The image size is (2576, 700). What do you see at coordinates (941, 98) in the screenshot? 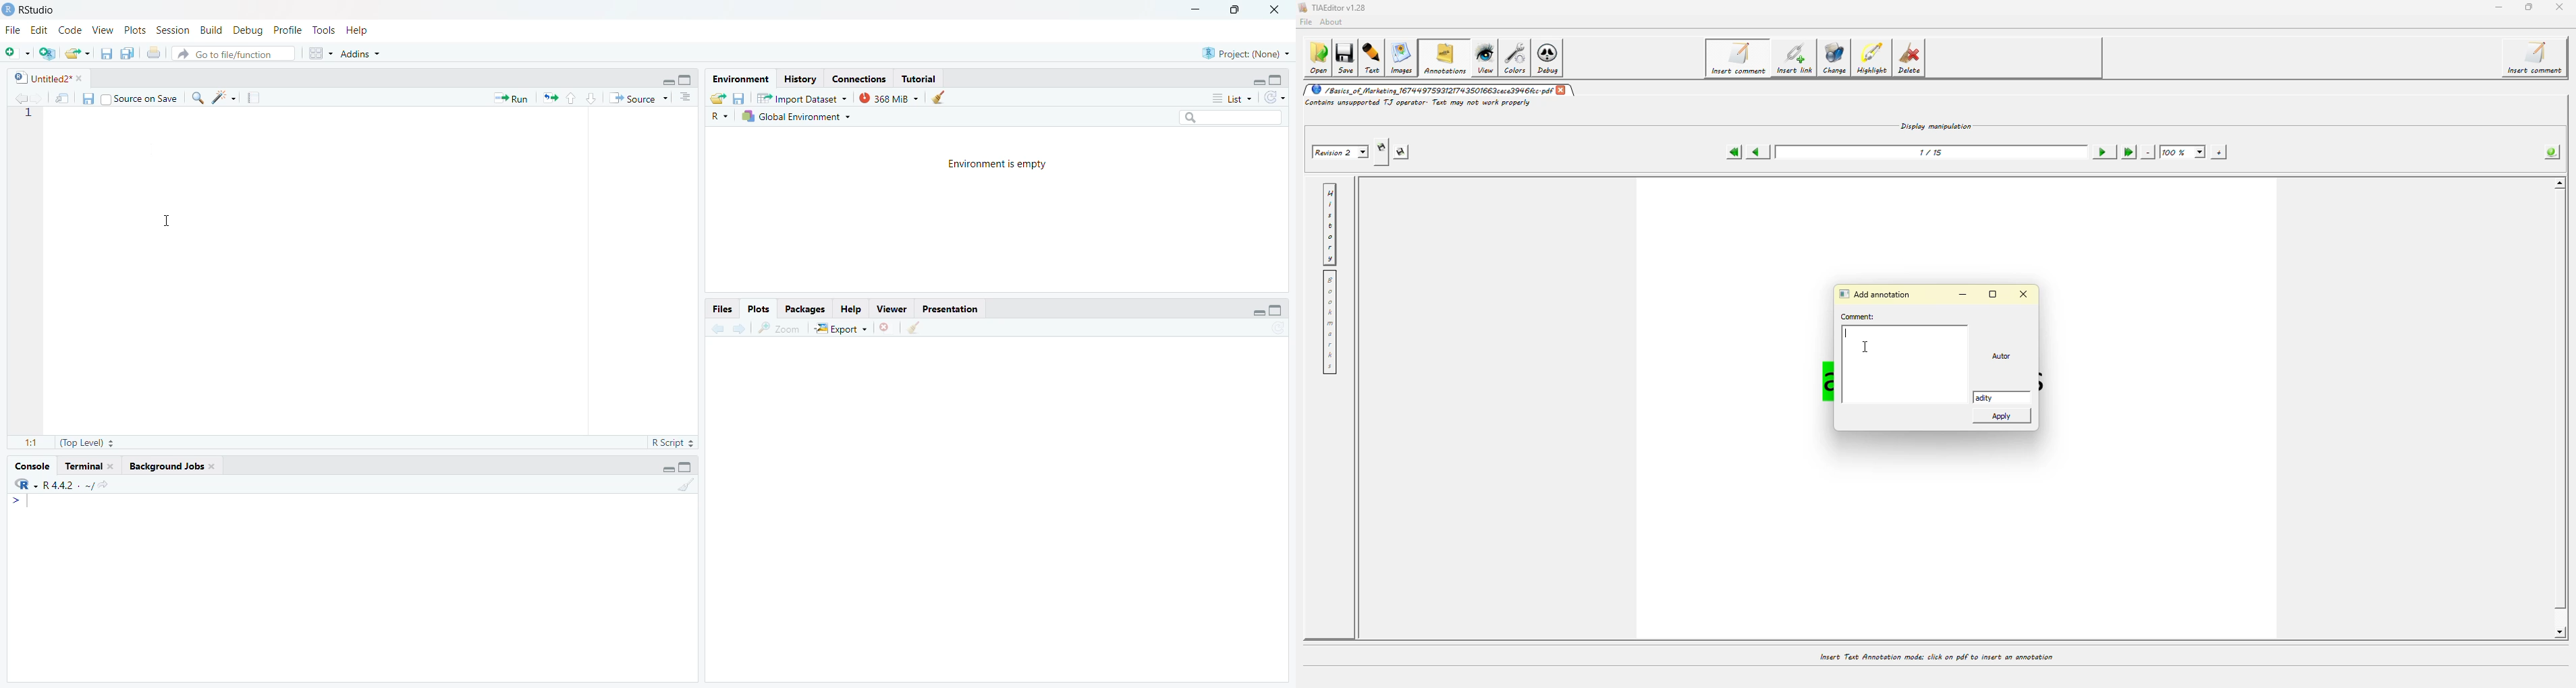
I see `clear` at bounding box center [941, 98].